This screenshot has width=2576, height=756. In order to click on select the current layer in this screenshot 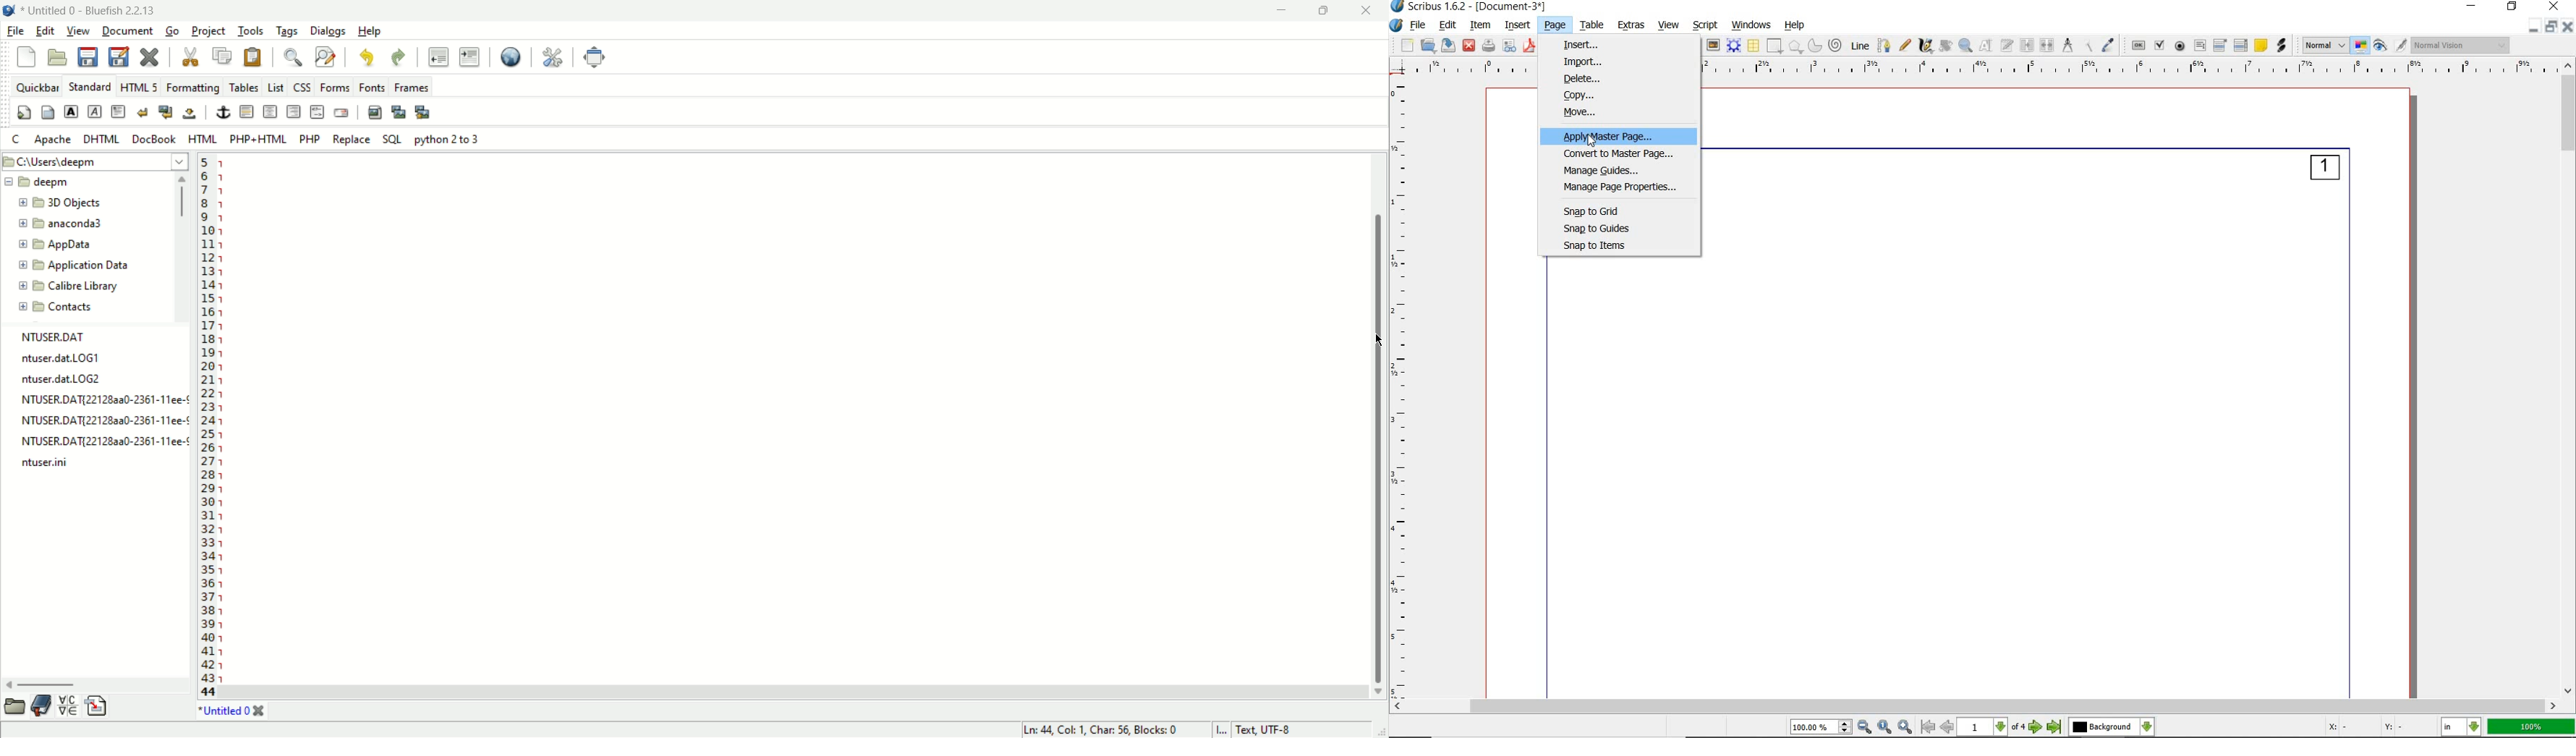, I will do `click(2112, 728)`.